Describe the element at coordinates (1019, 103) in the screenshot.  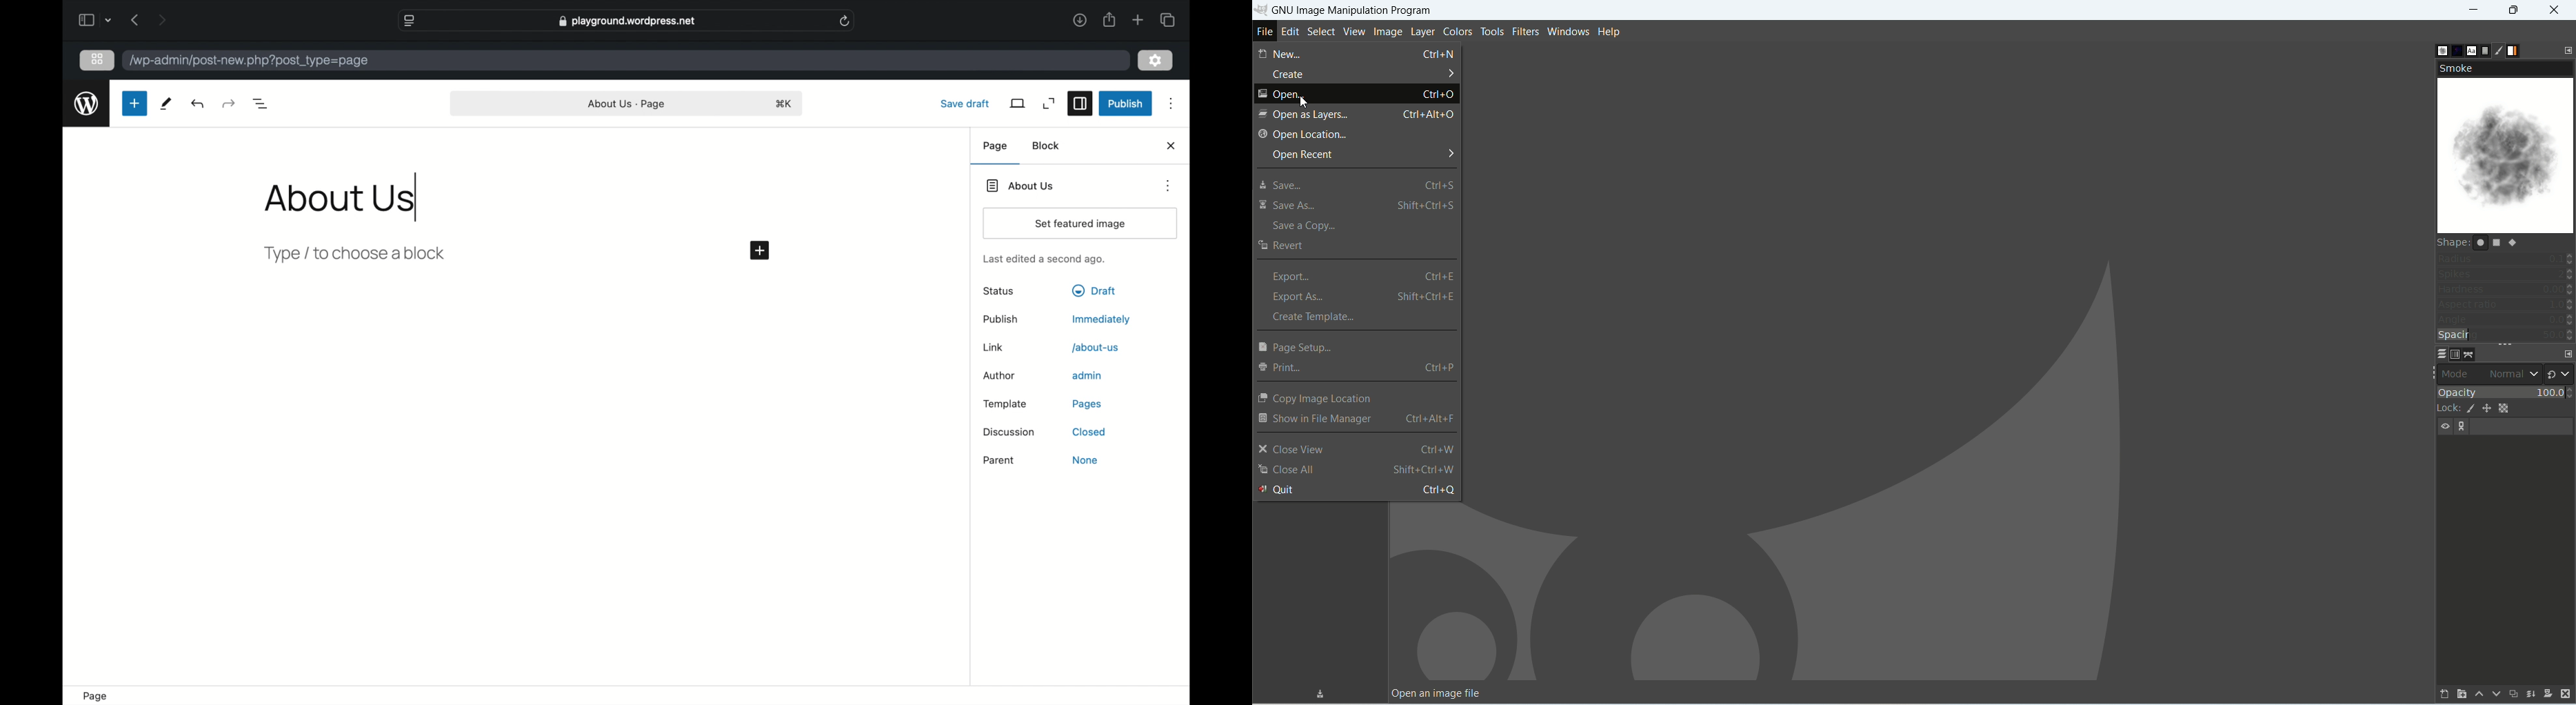
I see `view` at that location.